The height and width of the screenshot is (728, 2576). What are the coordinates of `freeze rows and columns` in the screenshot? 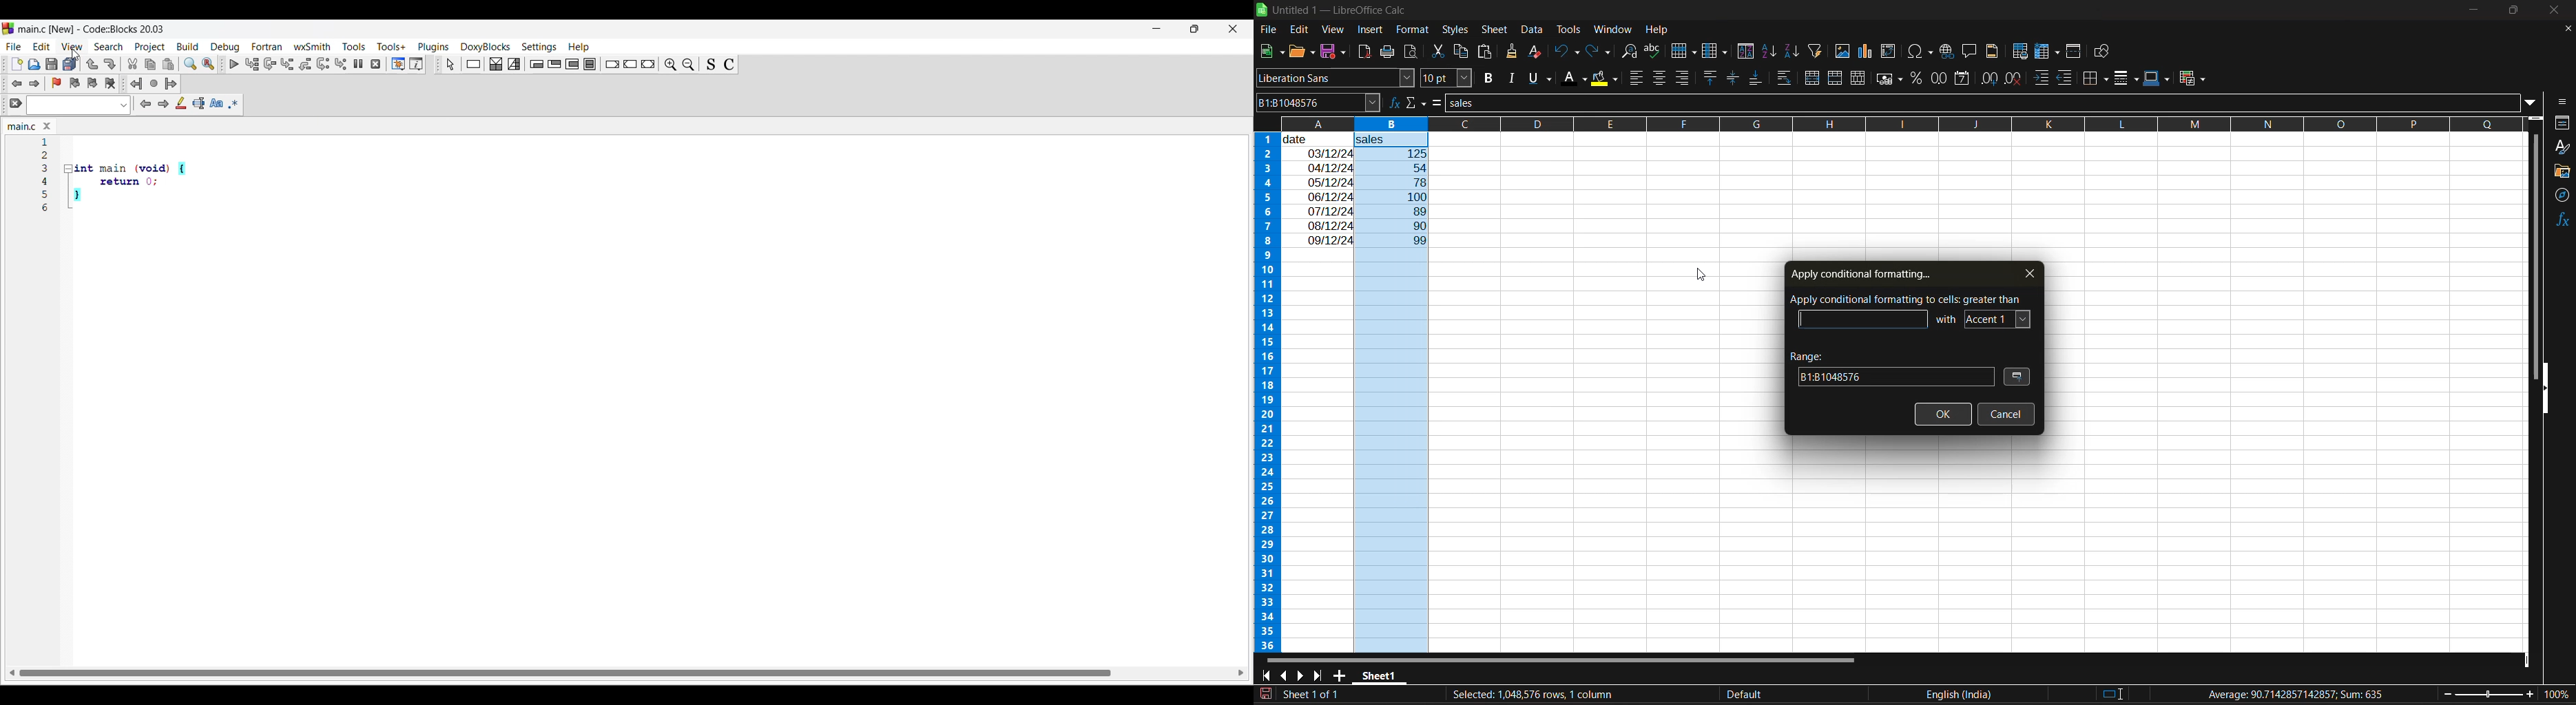 It's located at (2047, 52).